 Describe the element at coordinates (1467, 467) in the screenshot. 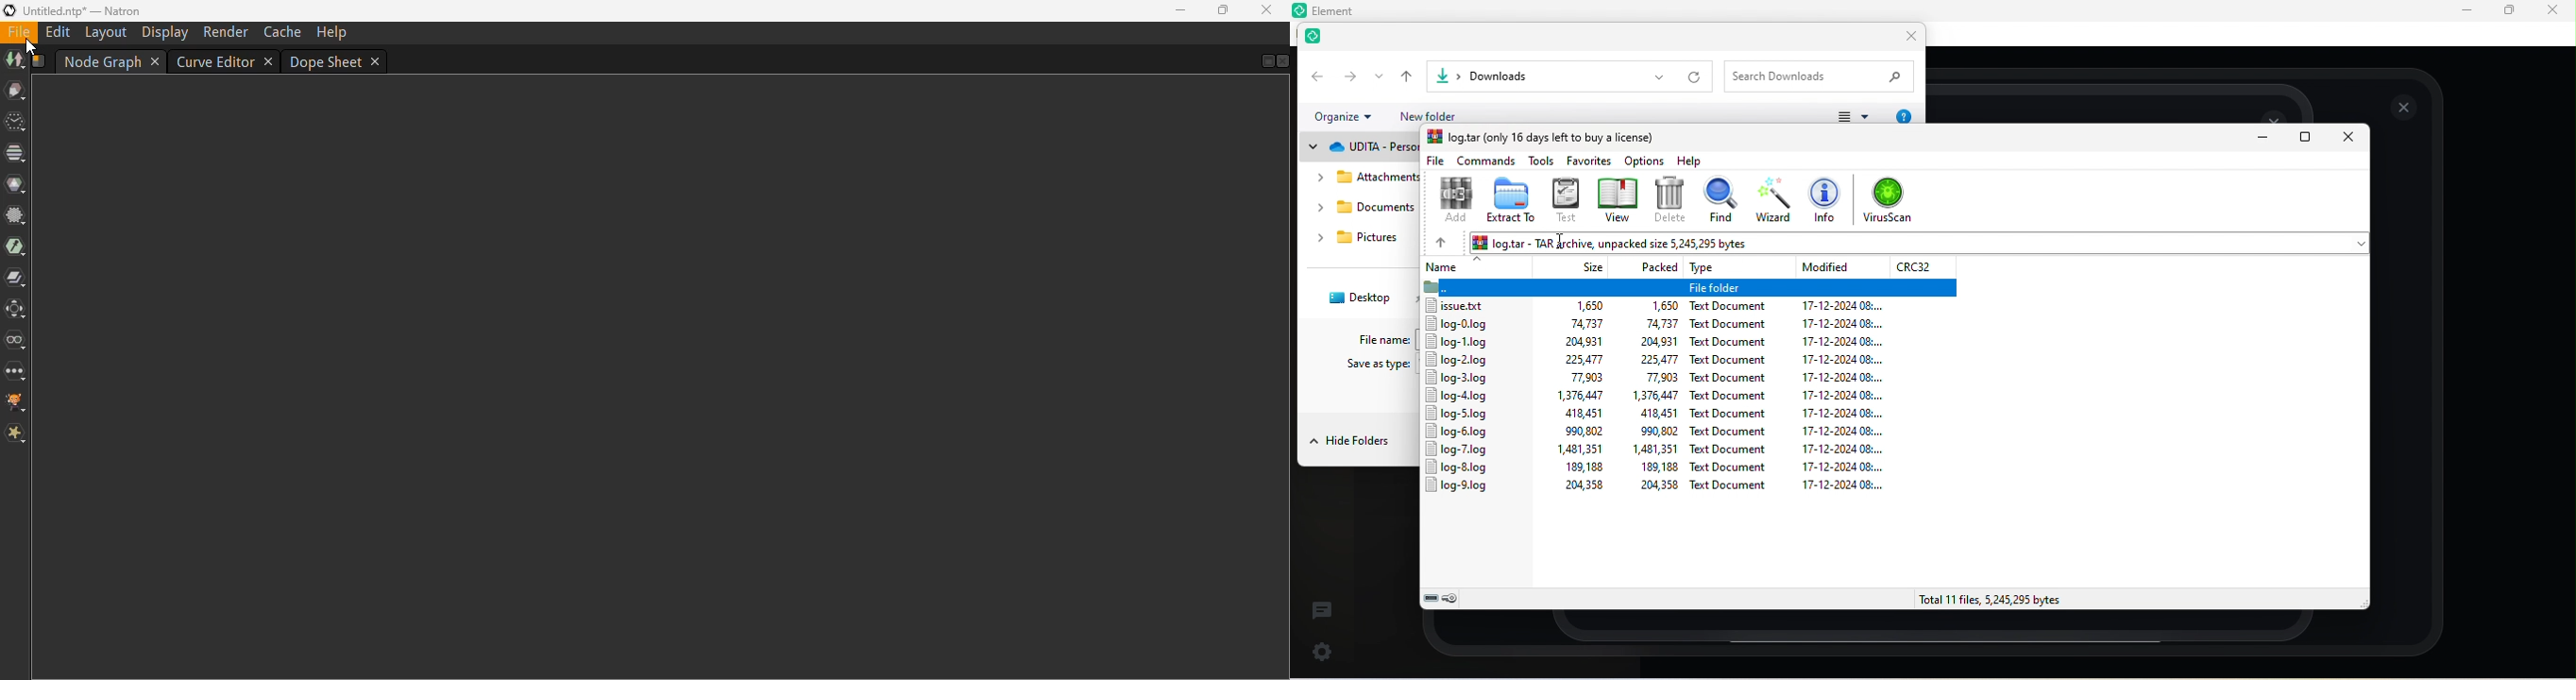

I see `log-8.log` at that location.